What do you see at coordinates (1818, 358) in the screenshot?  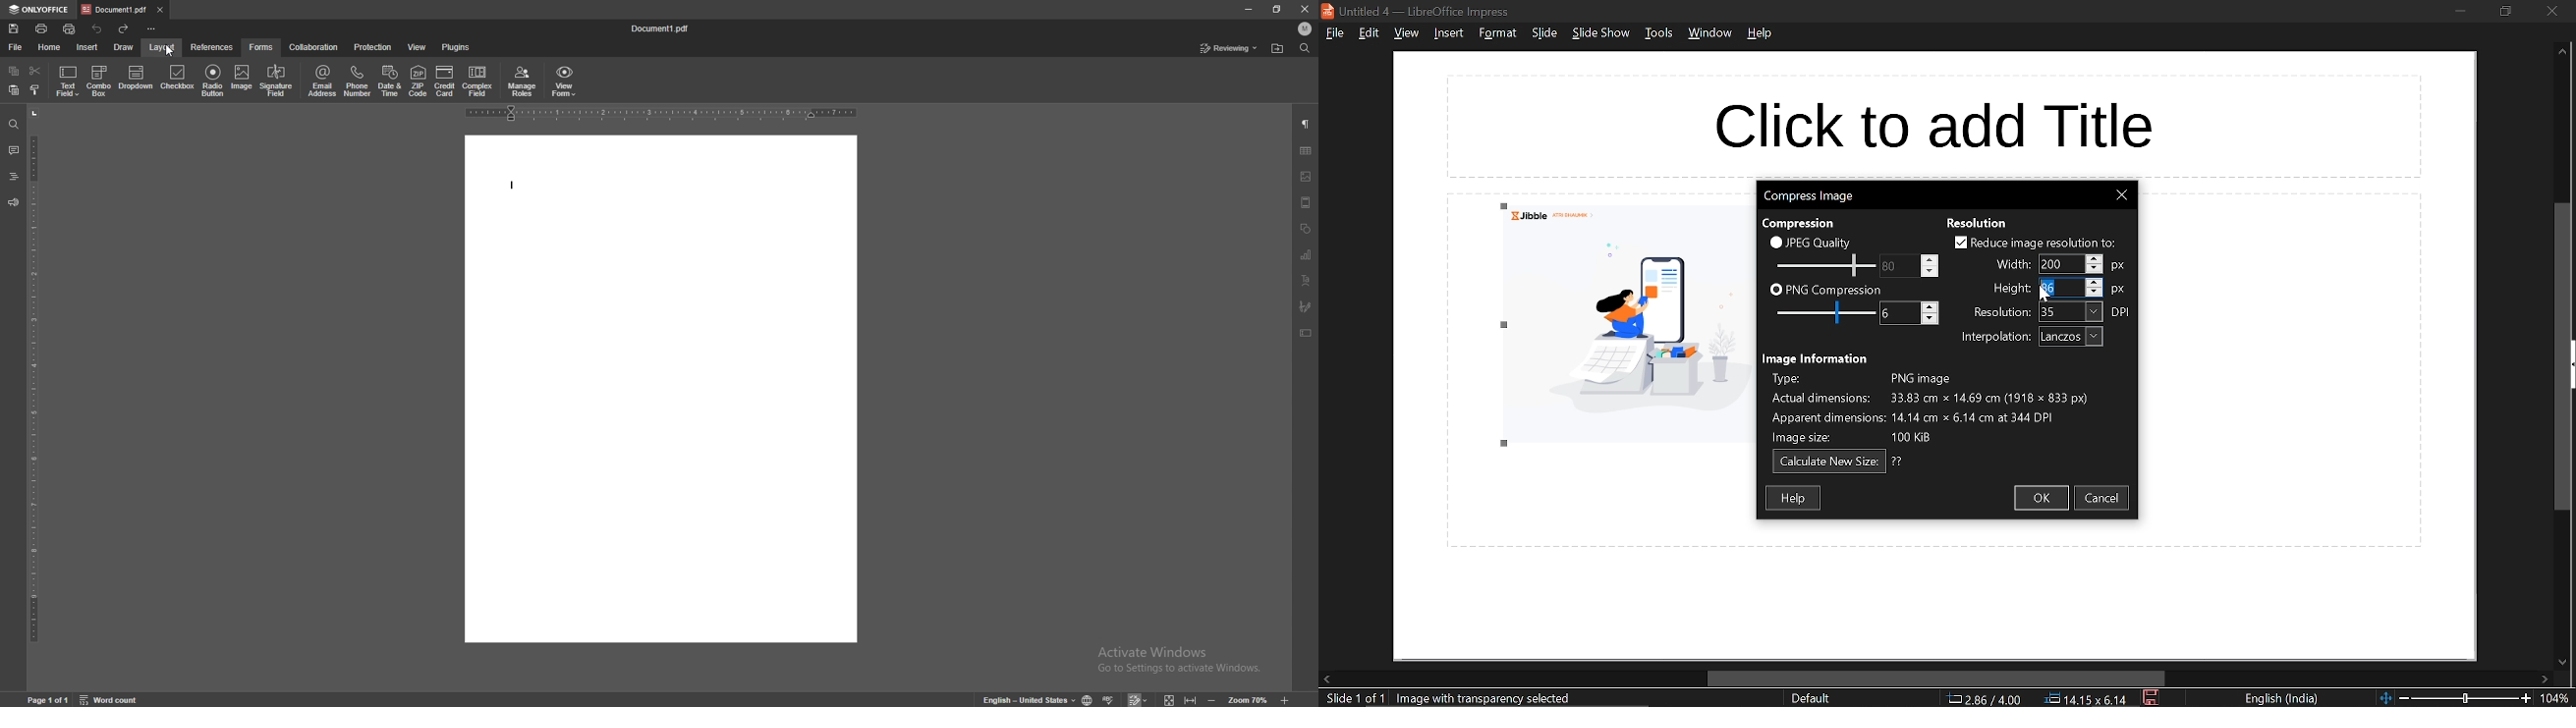 I see `image information` at bounding box center [1818, 358].